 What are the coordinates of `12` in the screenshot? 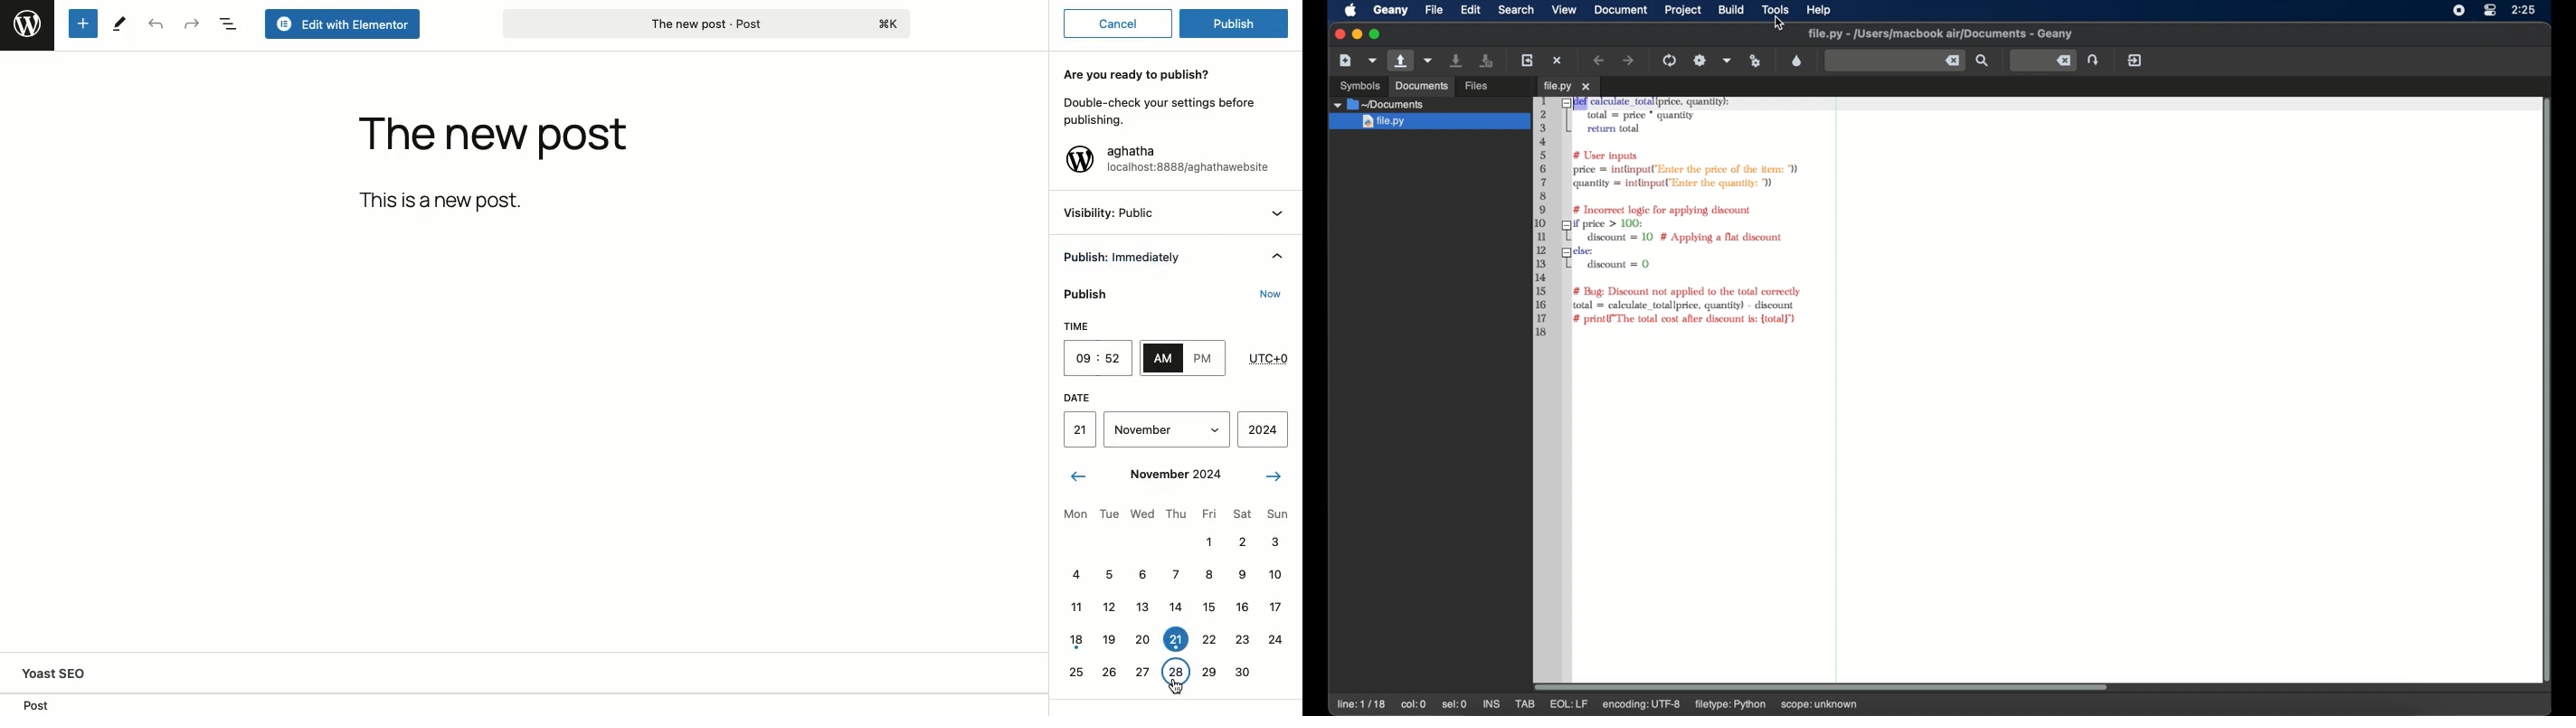 It's located at (1108, 608).